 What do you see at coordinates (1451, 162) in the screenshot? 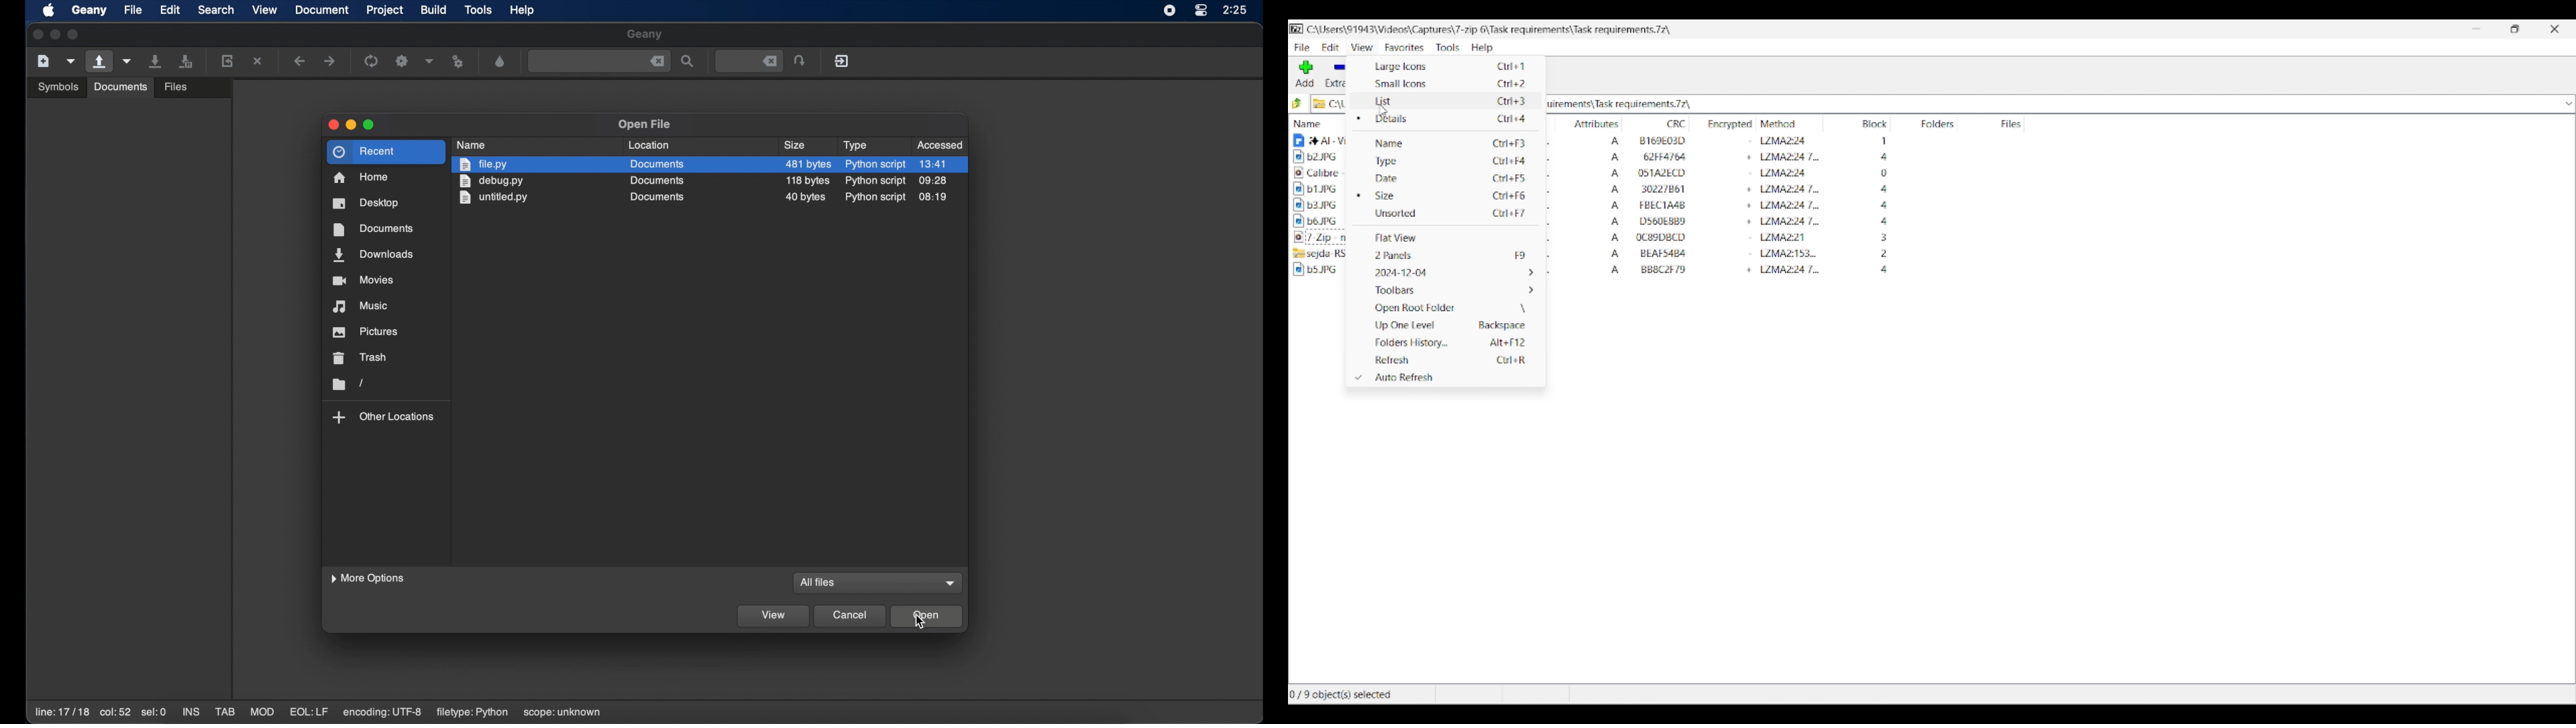
I see `Type` at bounding box center [1451, 162].